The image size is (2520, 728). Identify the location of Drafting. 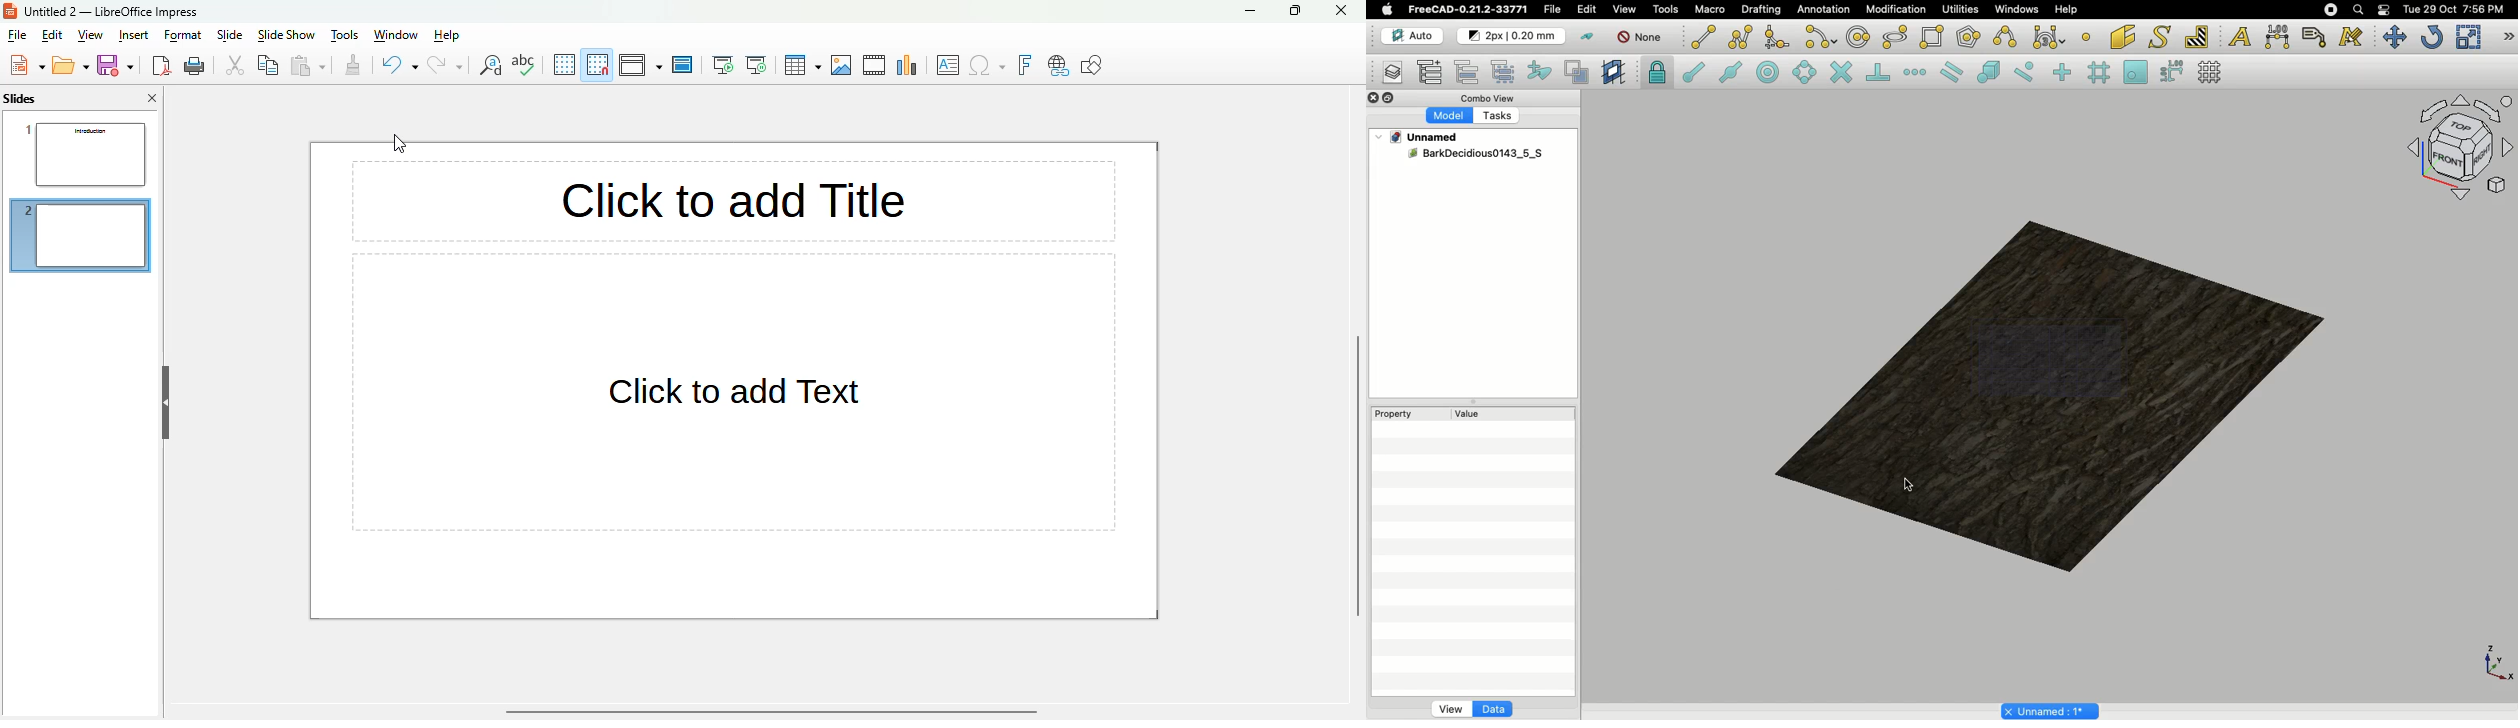
(1763, 9).